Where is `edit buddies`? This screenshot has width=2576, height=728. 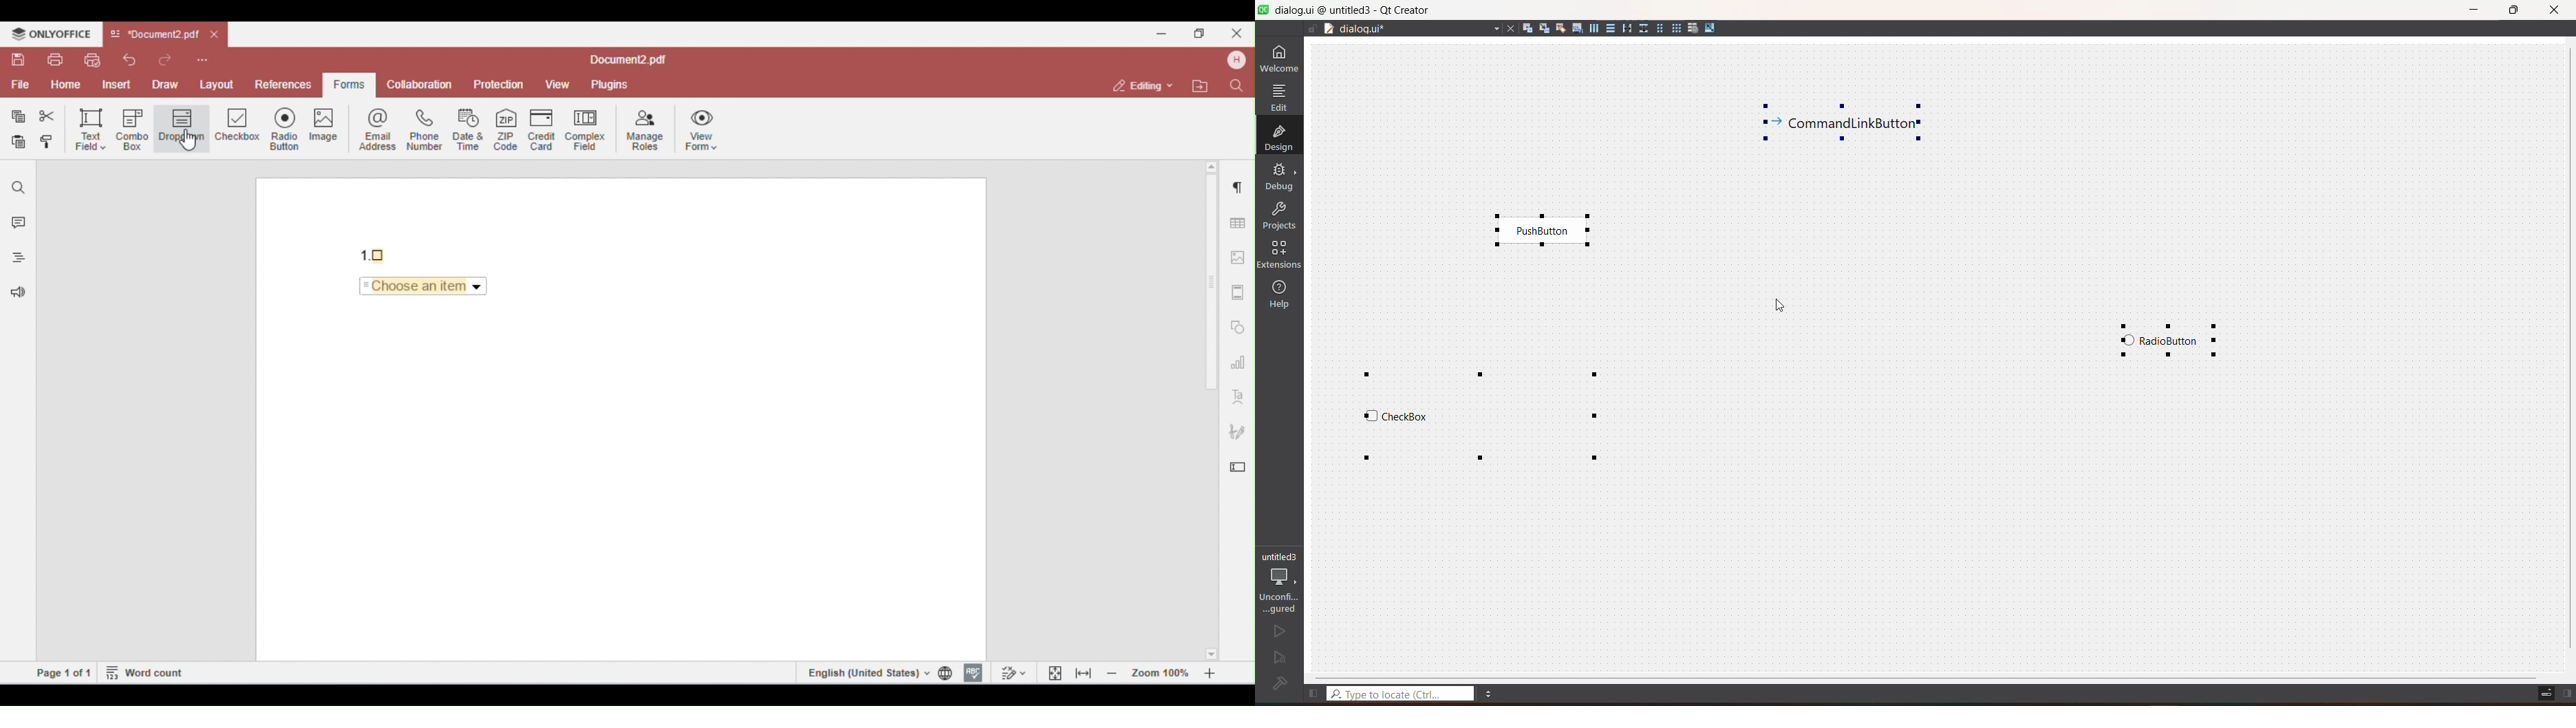
edit buddies is located at coordinates (1559, 26).